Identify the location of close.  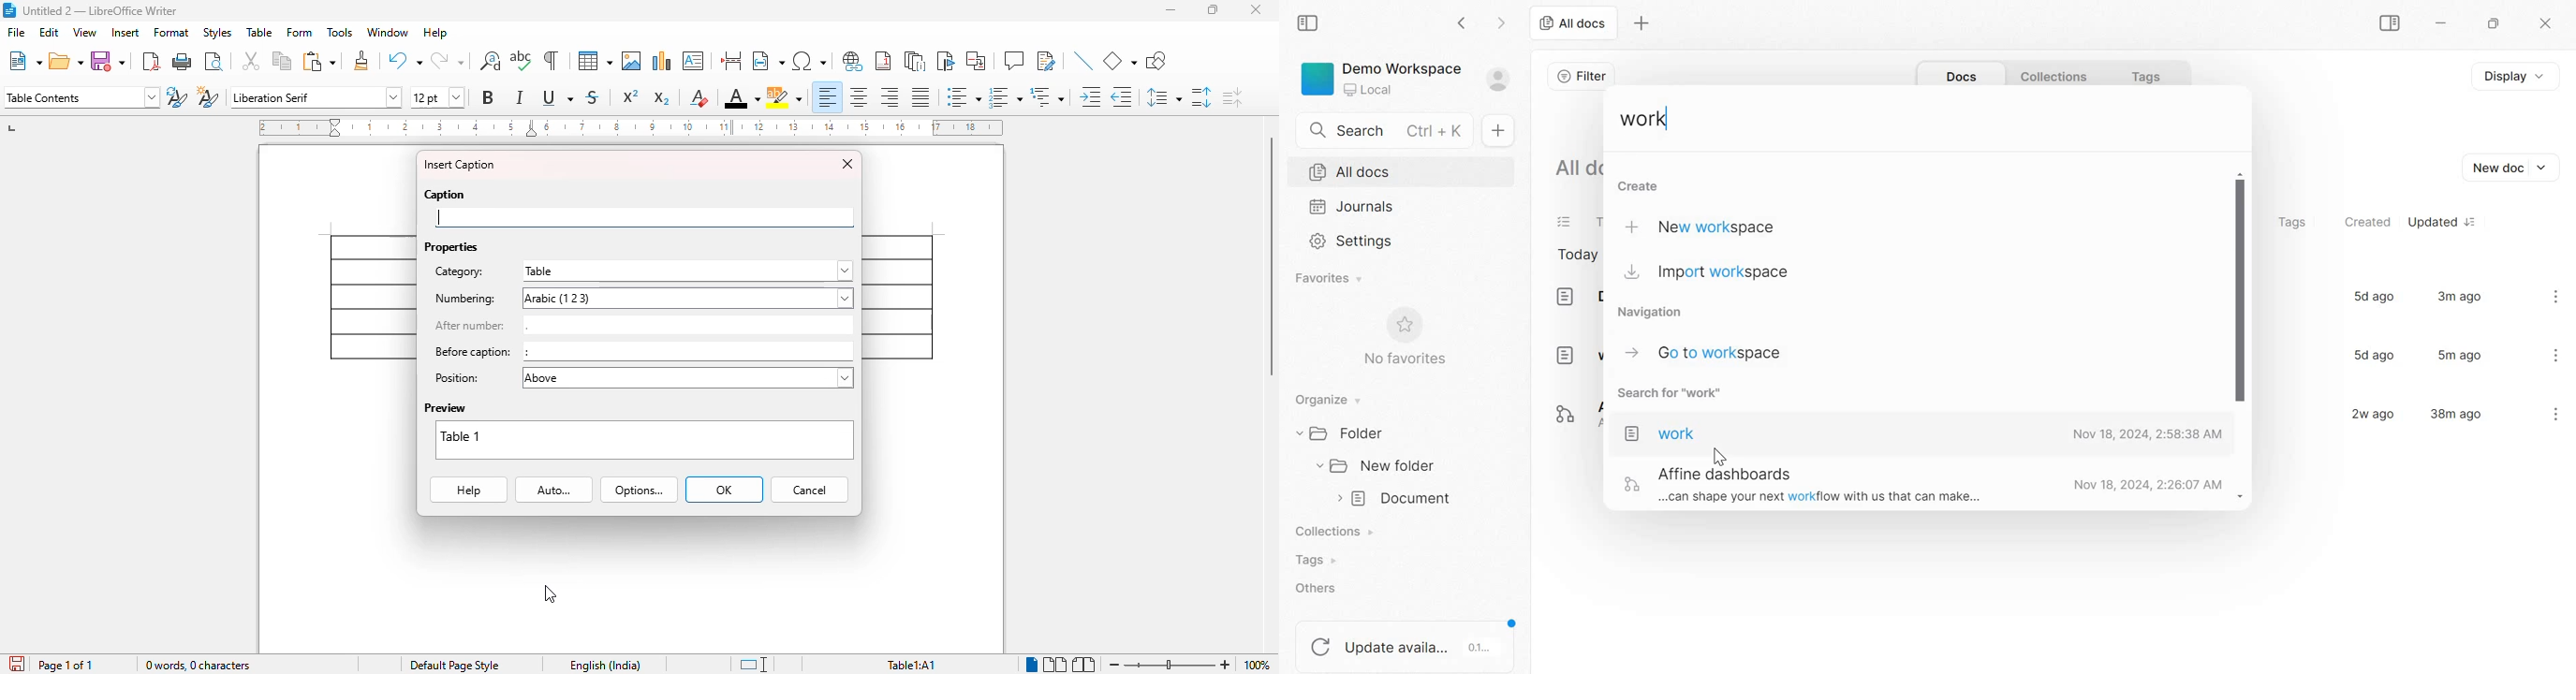
(1256, 9).